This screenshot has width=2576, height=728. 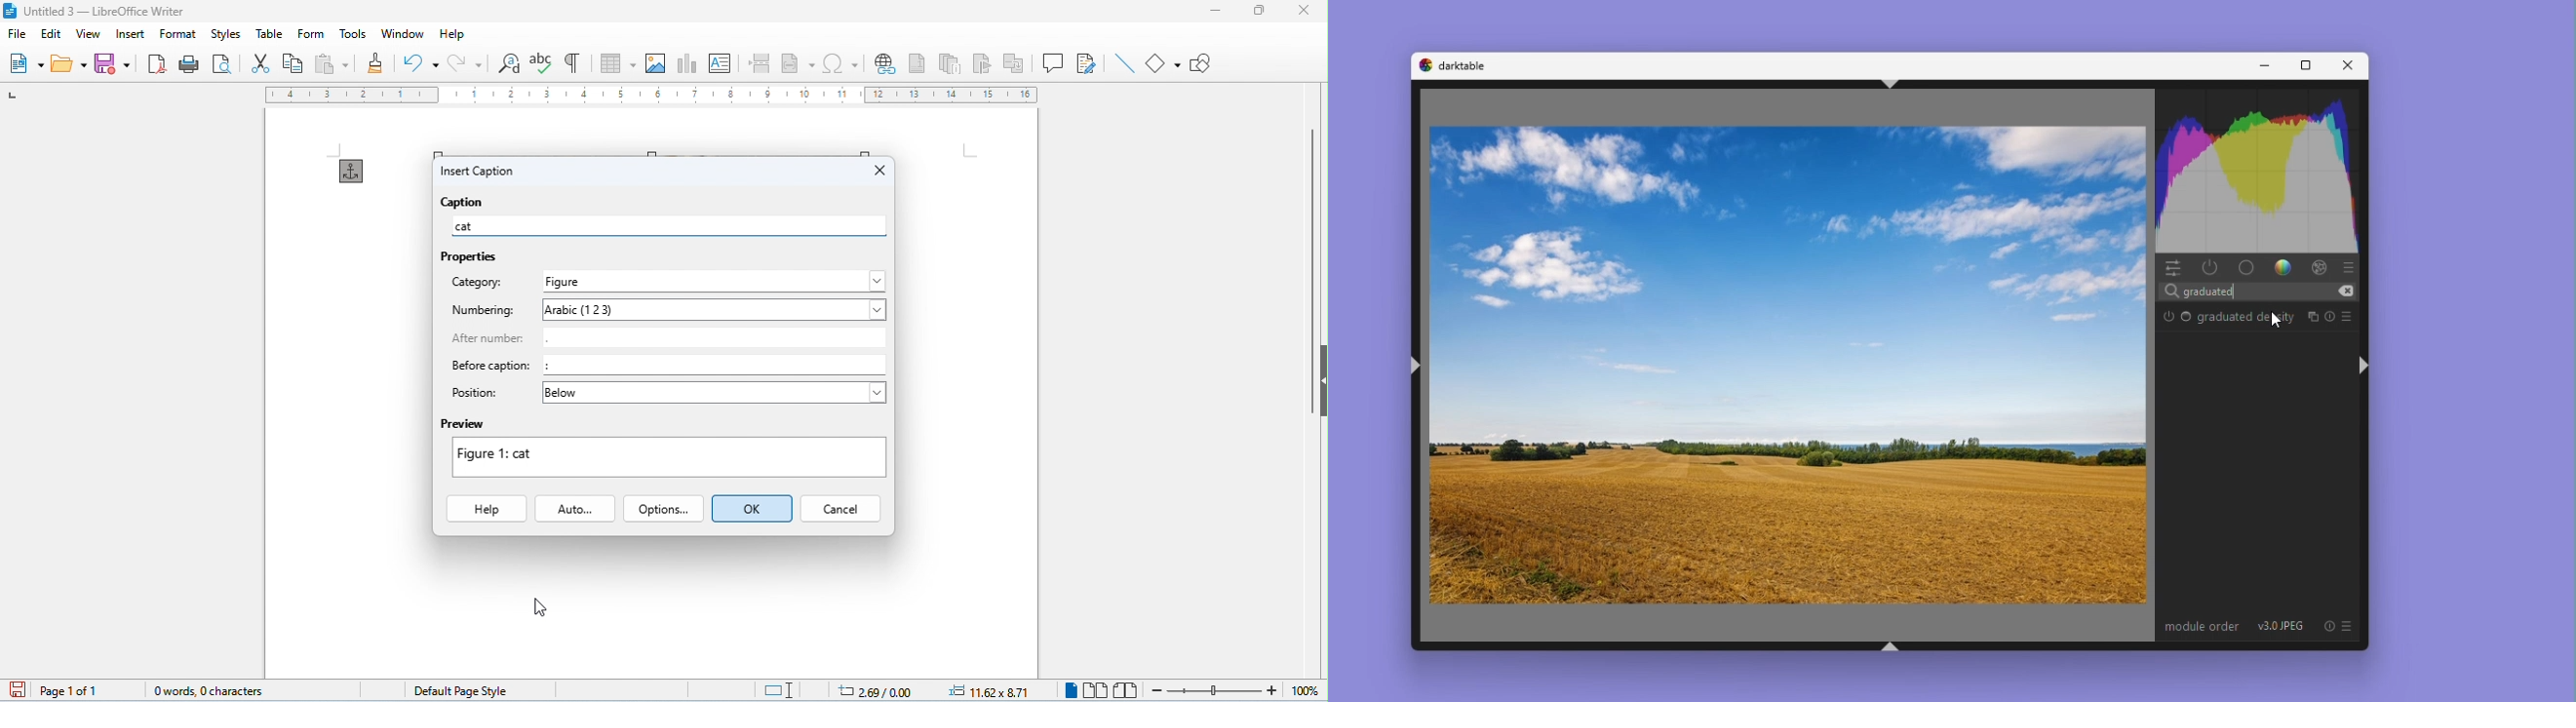 I want to click on numbering, so click(x=486, y=310).